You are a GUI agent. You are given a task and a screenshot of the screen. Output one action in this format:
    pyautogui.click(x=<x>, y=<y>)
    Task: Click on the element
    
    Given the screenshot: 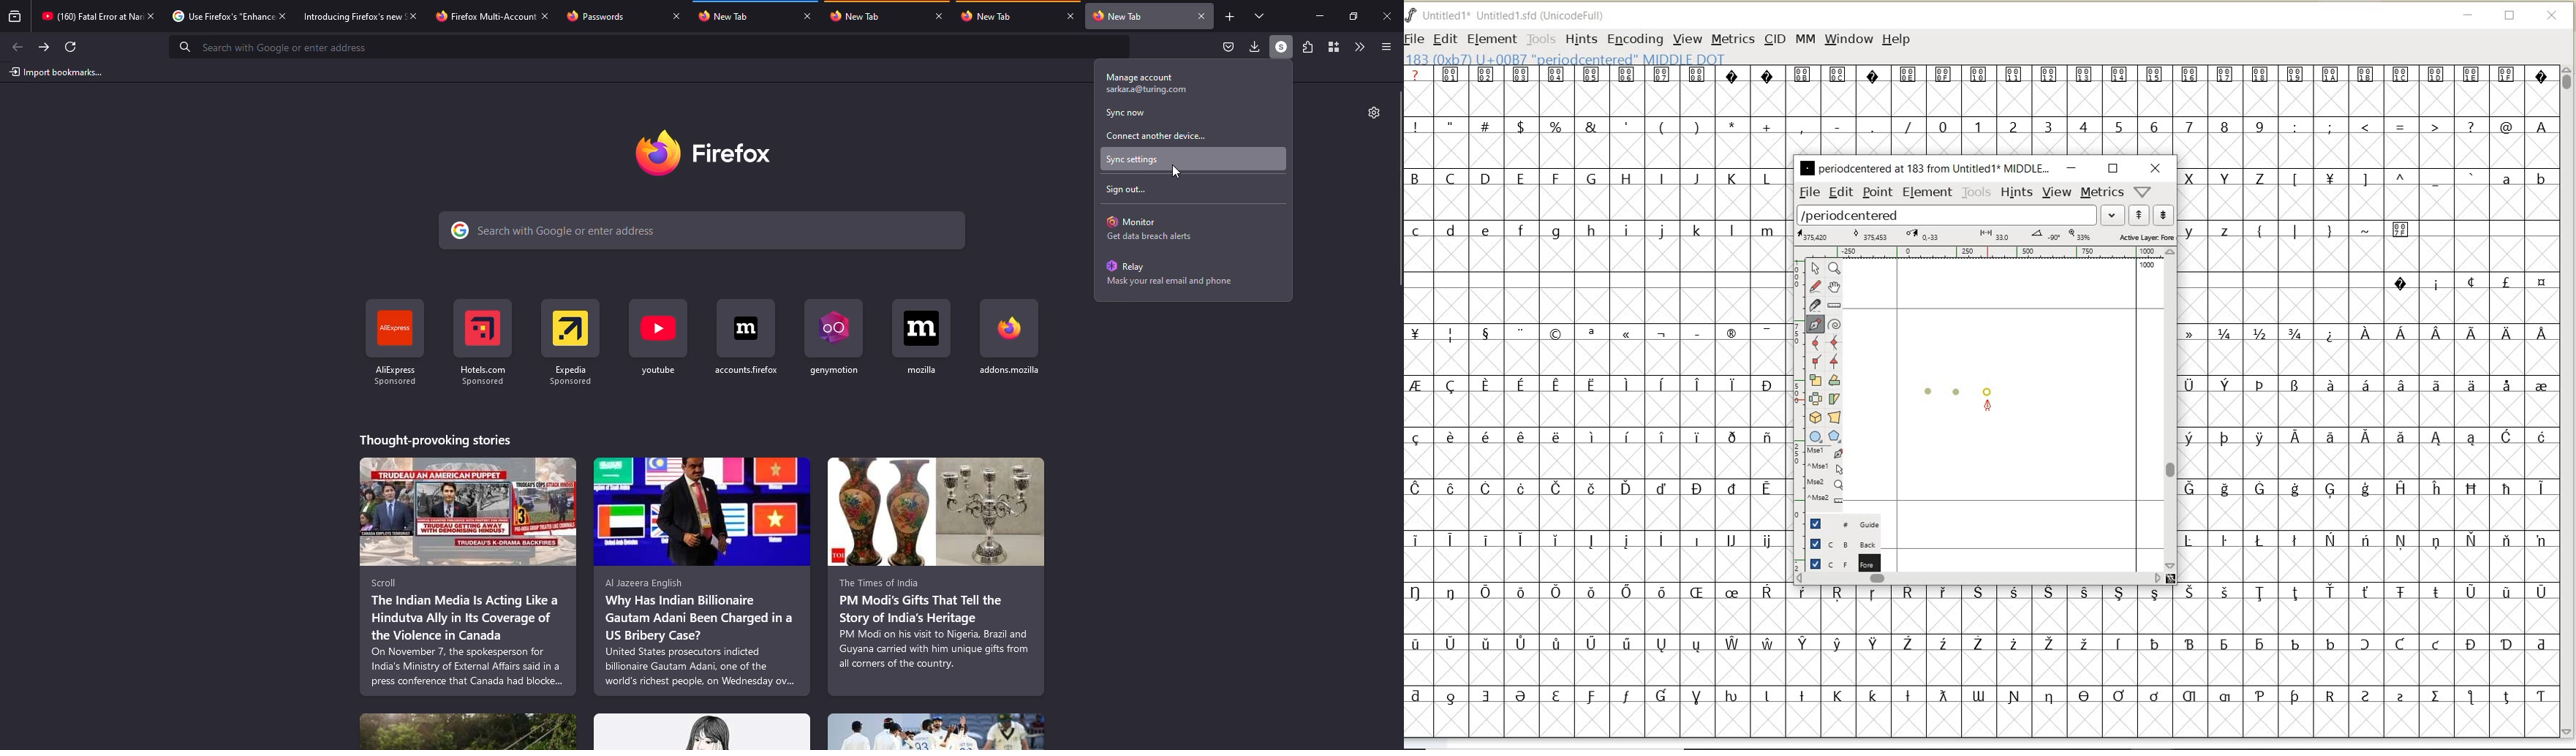 What is the action you would take?
    pyautogui.click(x=1926, y=192)
    